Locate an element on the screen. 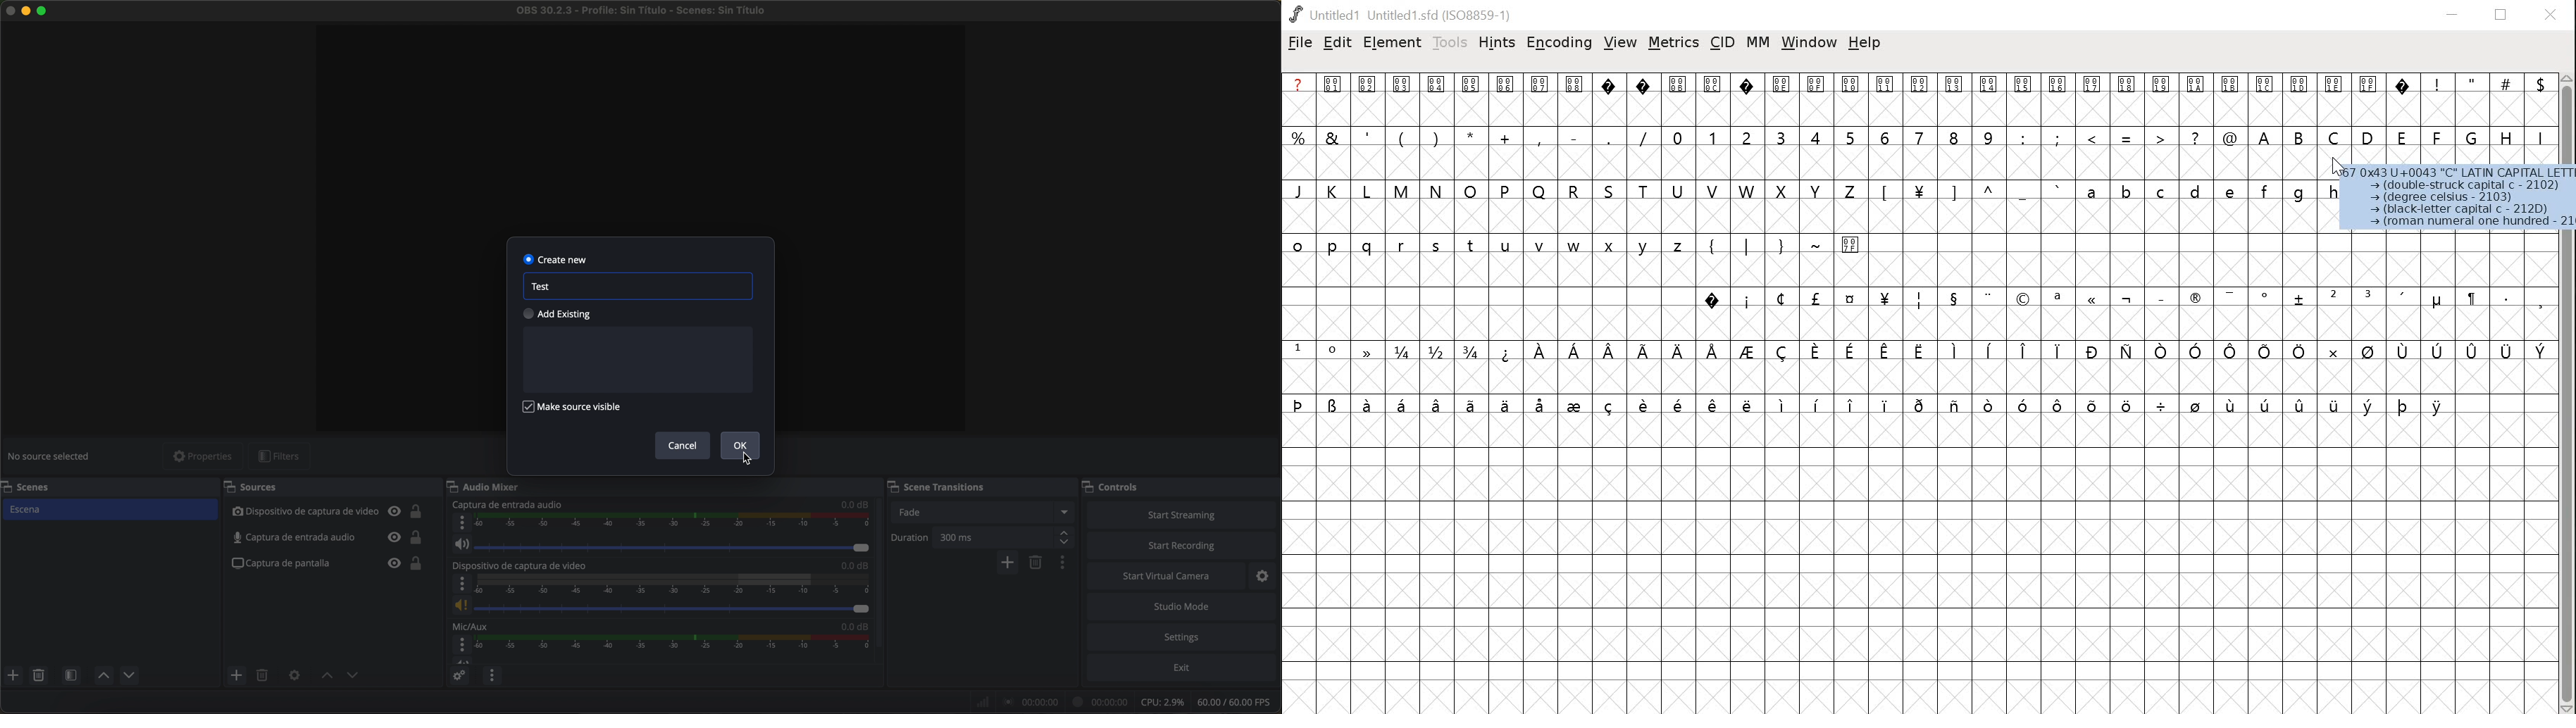 This screenshot has width=2576, height=728. audio mixer menu is located at coordinates (492, 675).